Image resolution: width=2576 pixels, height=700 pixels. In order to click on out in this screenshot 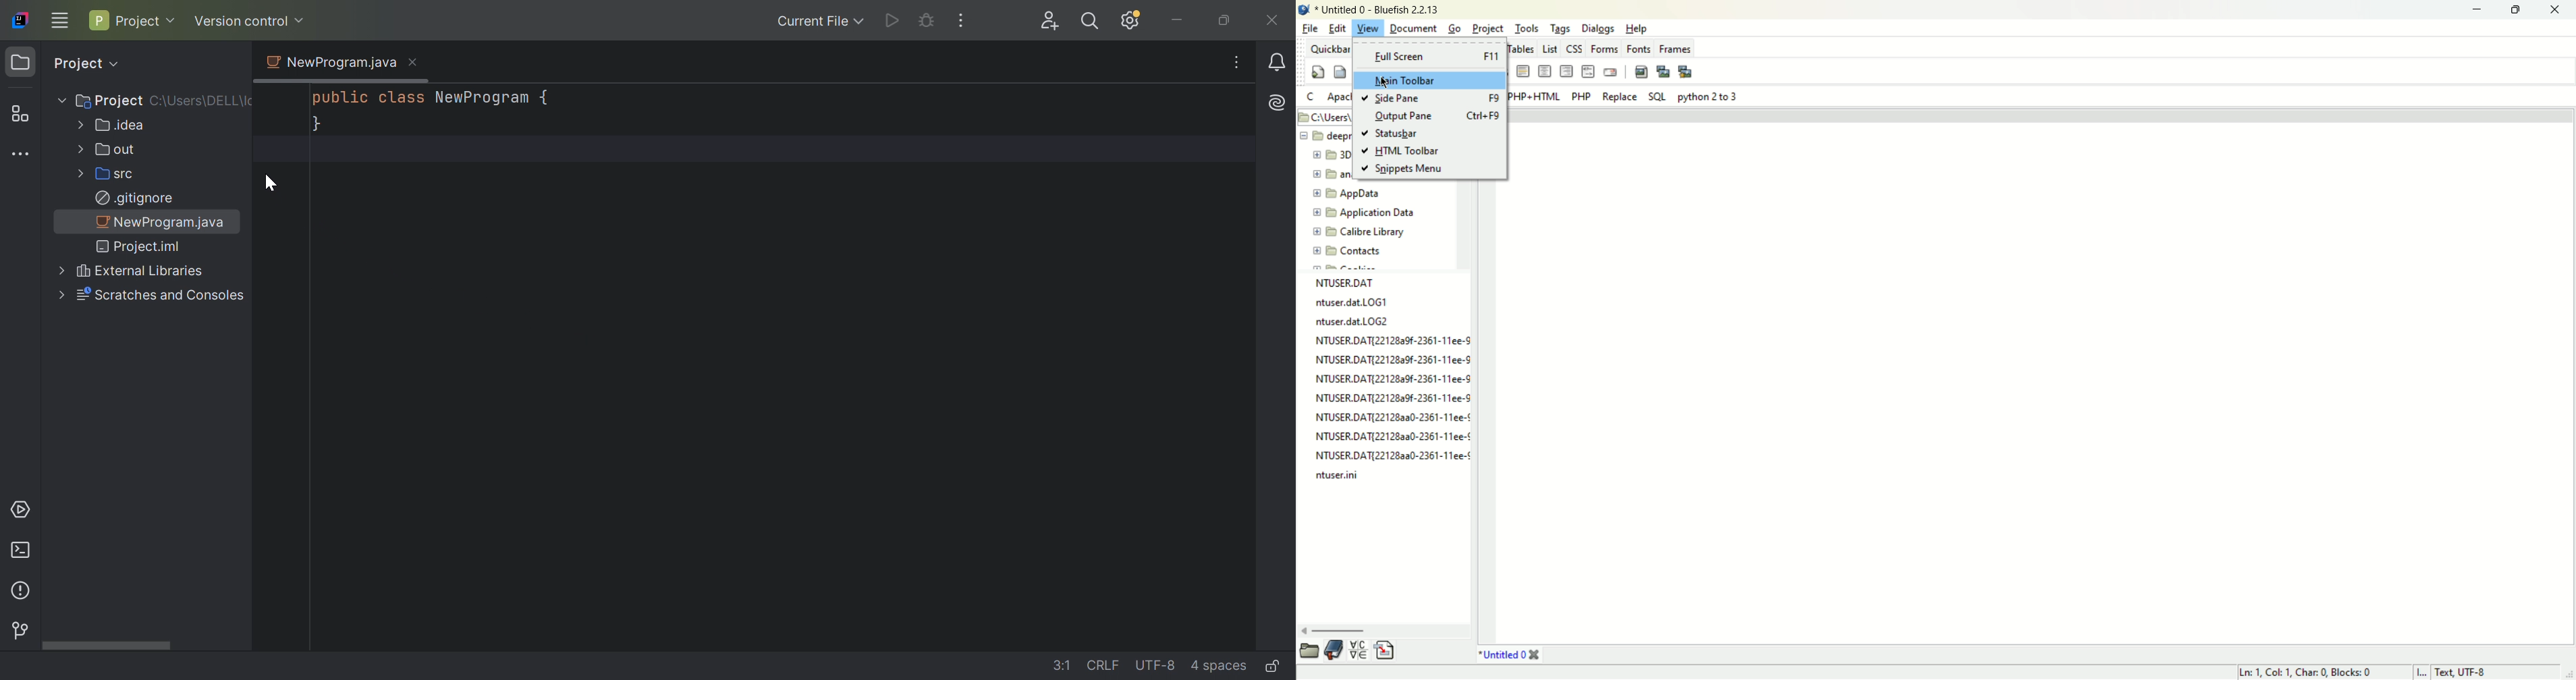, I will do `click(116, 148)`.